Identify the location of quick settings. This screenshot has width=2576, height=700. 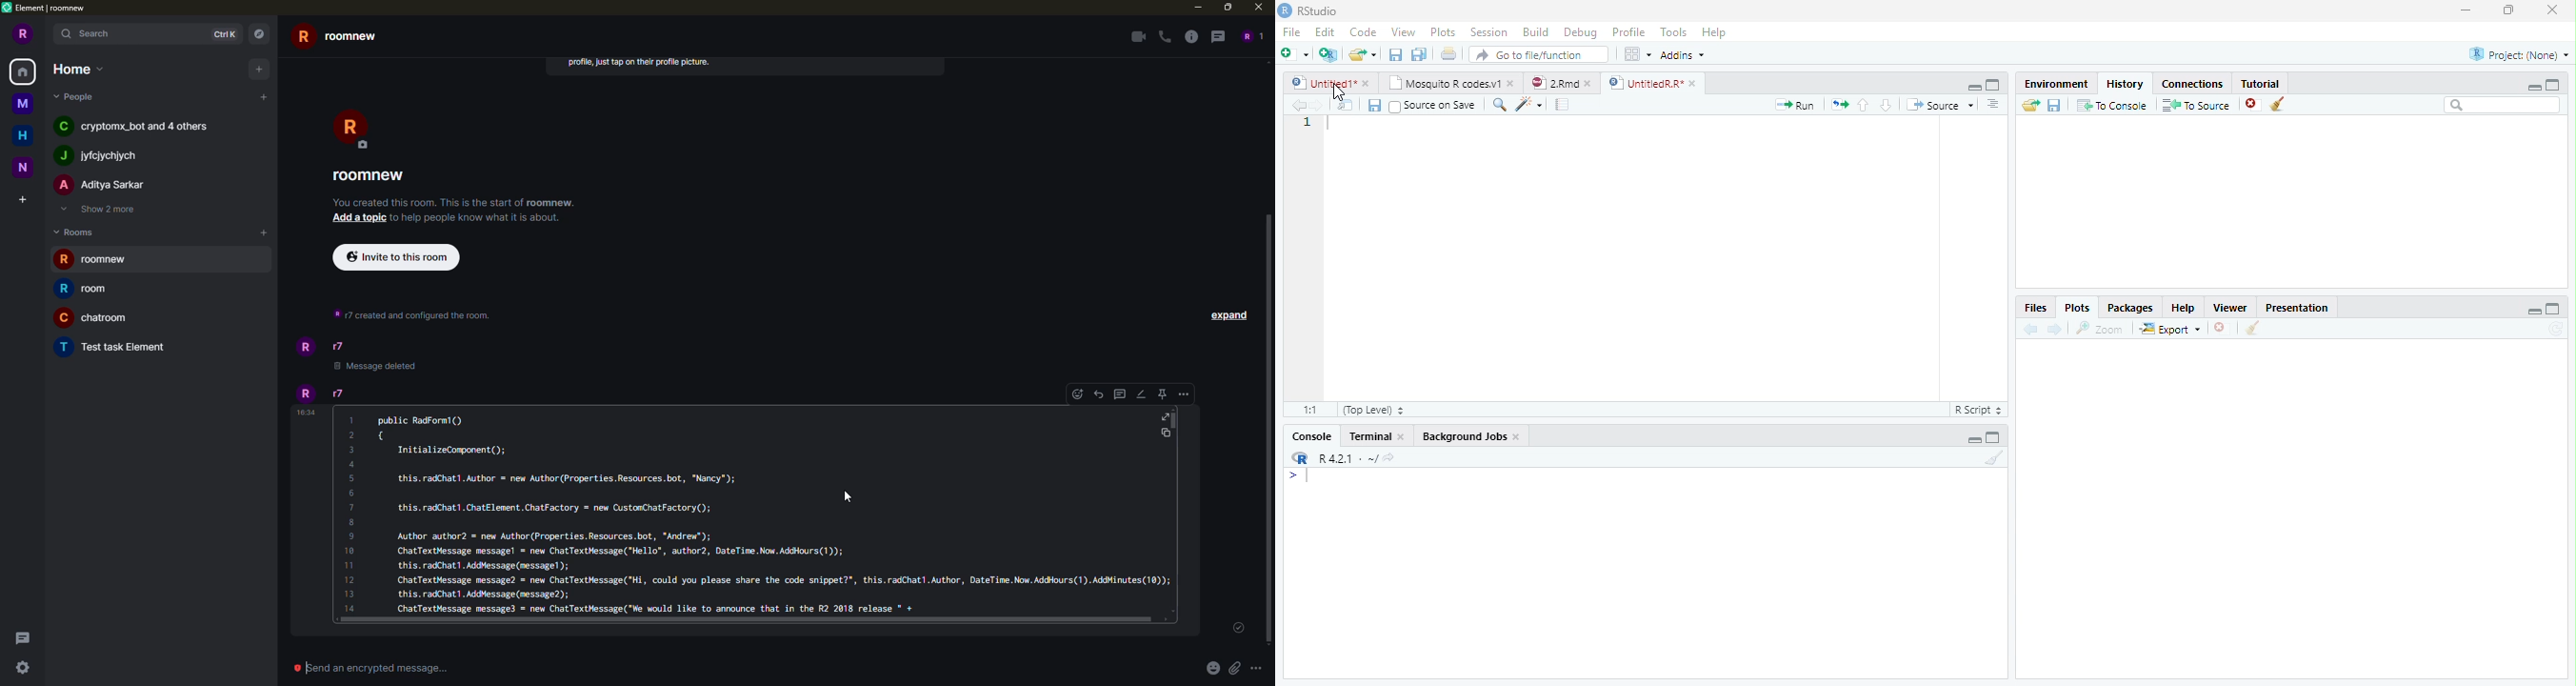
(24, 669).